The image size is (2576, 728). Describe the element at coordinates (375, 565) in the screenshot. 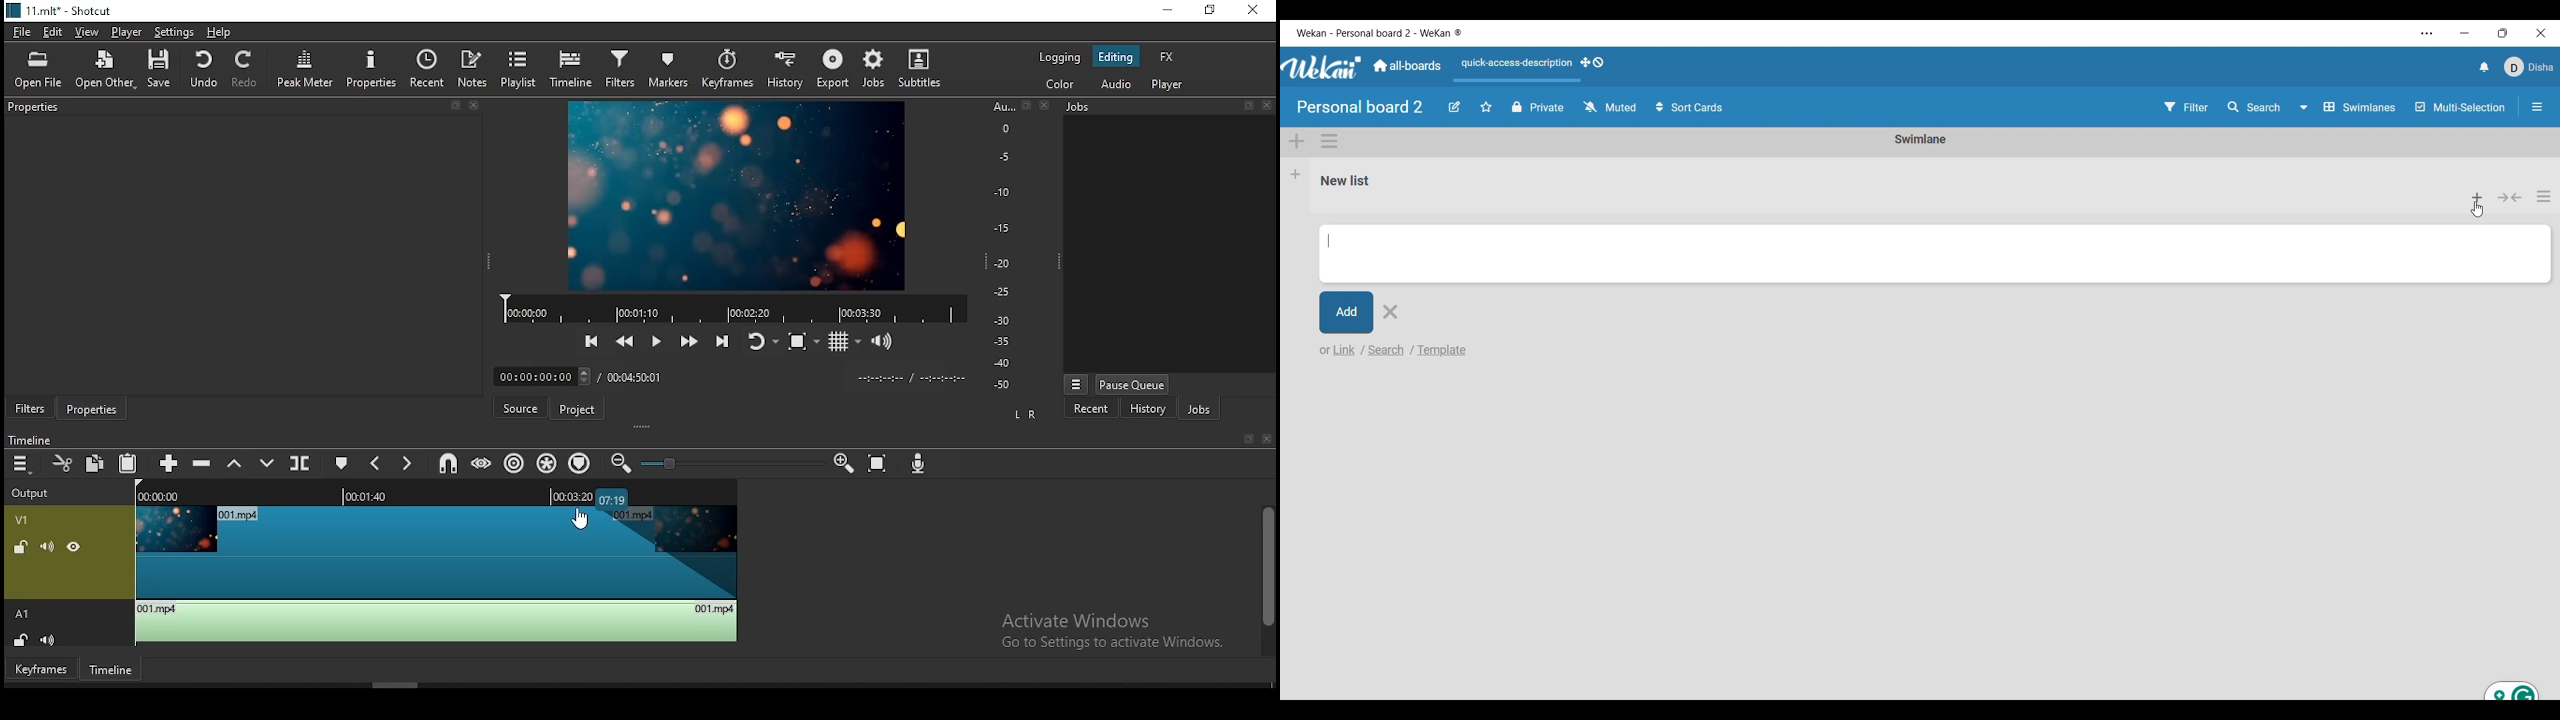

I see `video track` at that location.